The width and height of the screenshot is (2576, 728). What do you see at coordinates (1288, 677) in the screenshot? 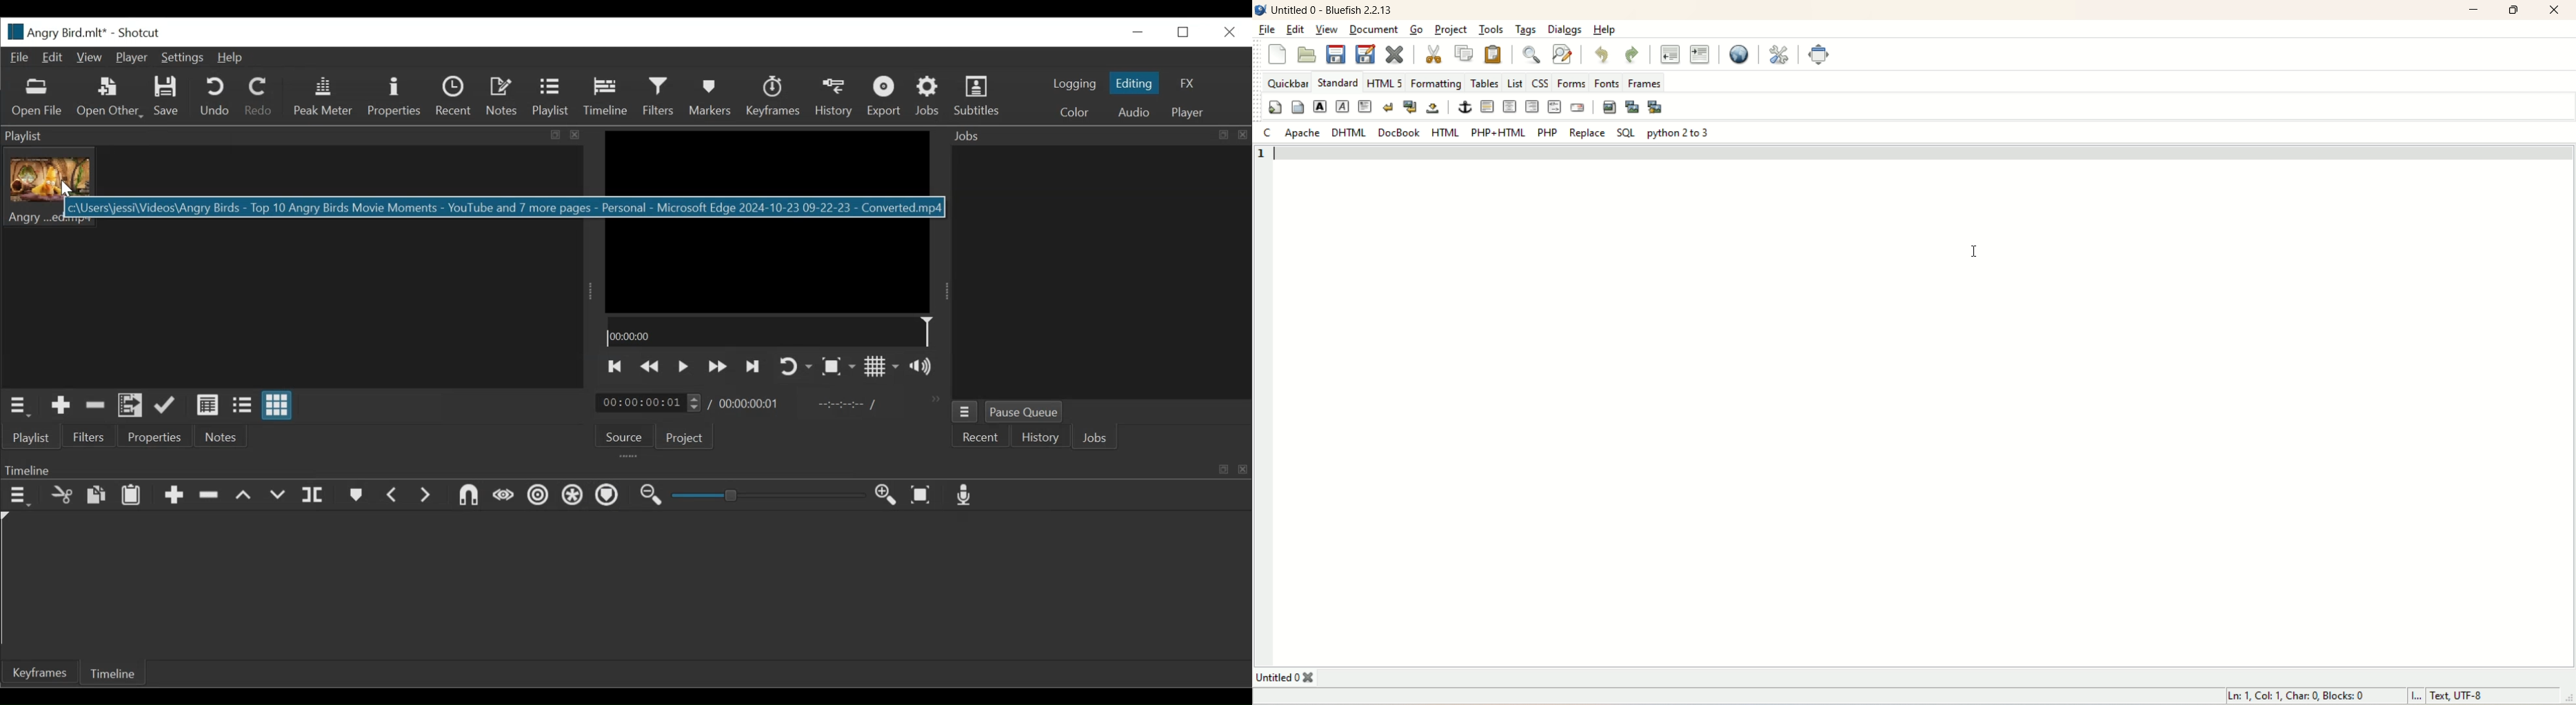
I see `title` at bounding box center [1288, 677].